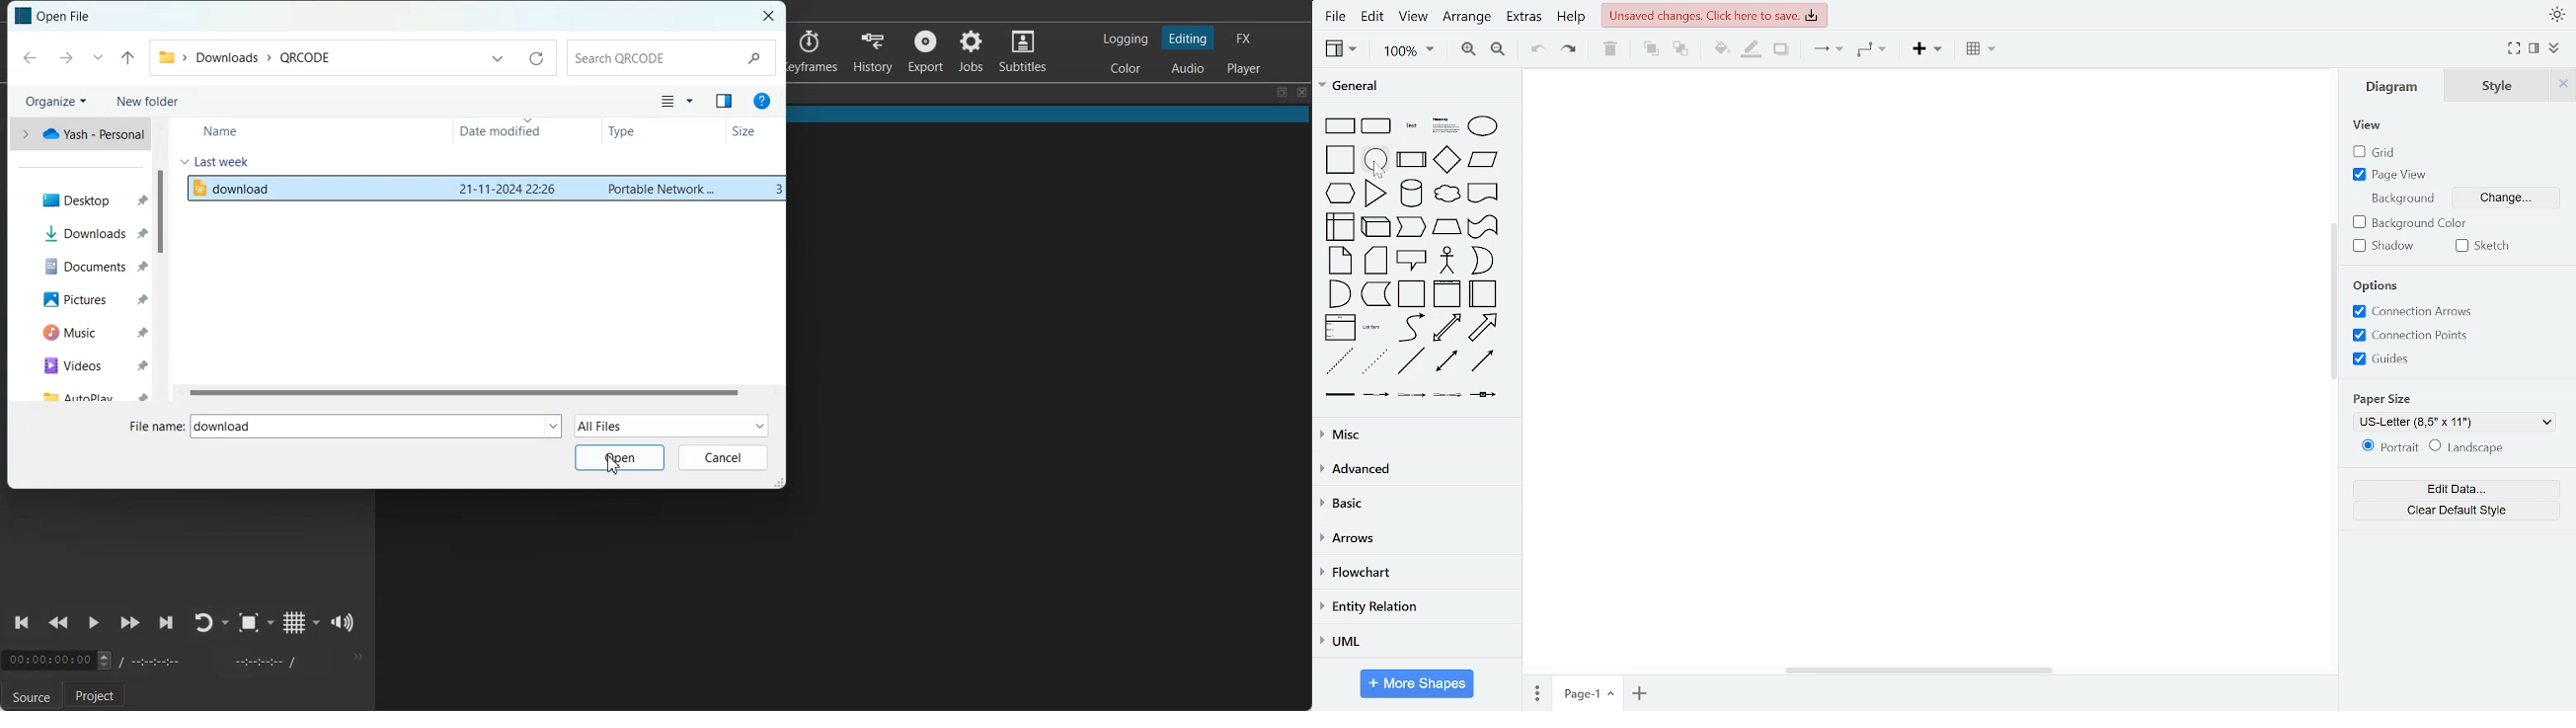  What do you see at coordinates (226, 131) in the screenshot?
I see `Name` at bounding box center [226, 131].